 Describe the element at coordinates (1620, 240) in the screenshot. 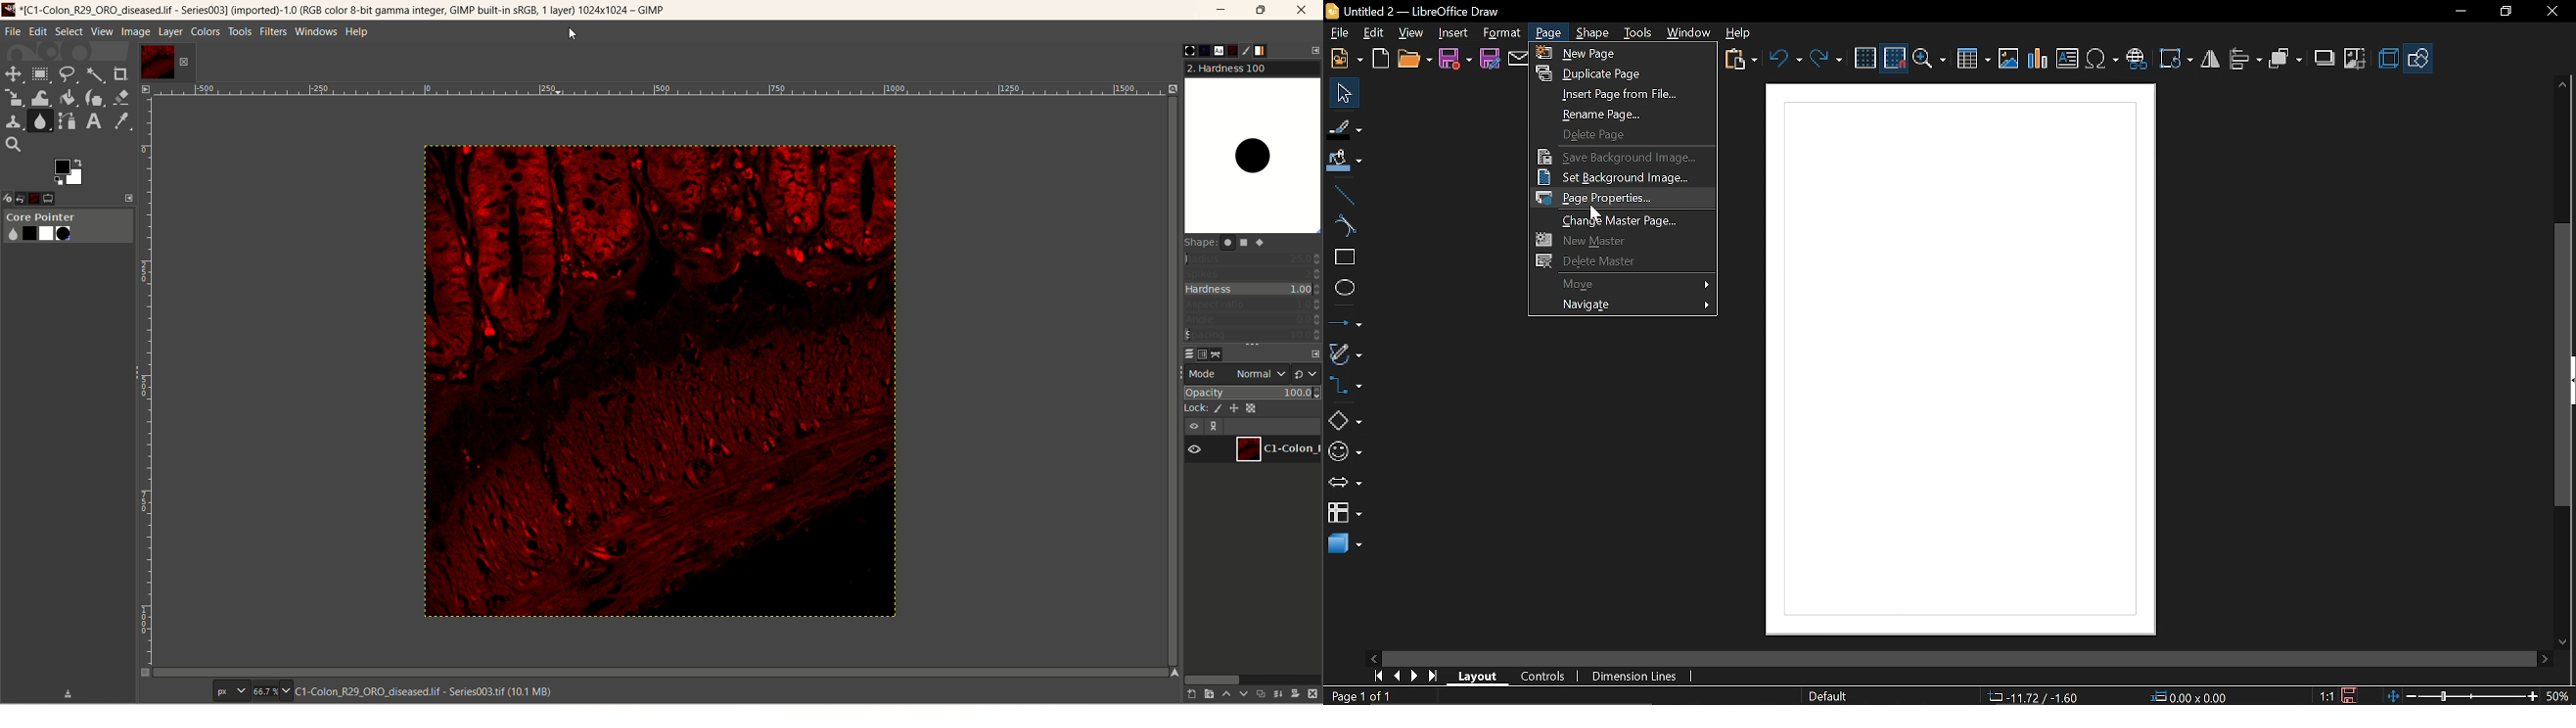

I see `New master` at that location.